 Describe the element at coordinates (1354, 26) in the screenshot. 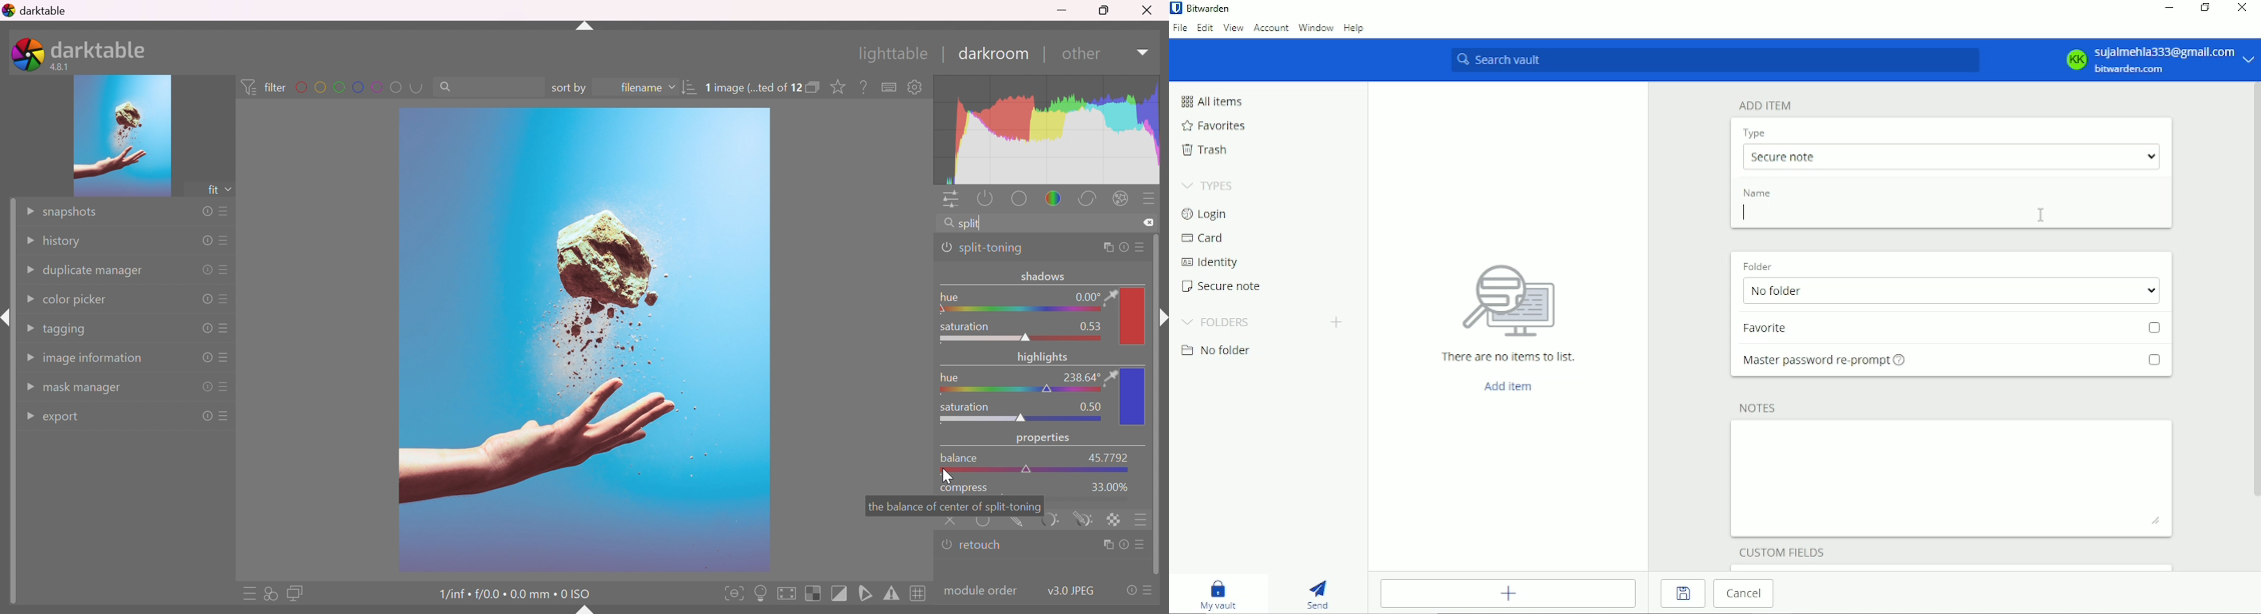

I see `Help` at that location.